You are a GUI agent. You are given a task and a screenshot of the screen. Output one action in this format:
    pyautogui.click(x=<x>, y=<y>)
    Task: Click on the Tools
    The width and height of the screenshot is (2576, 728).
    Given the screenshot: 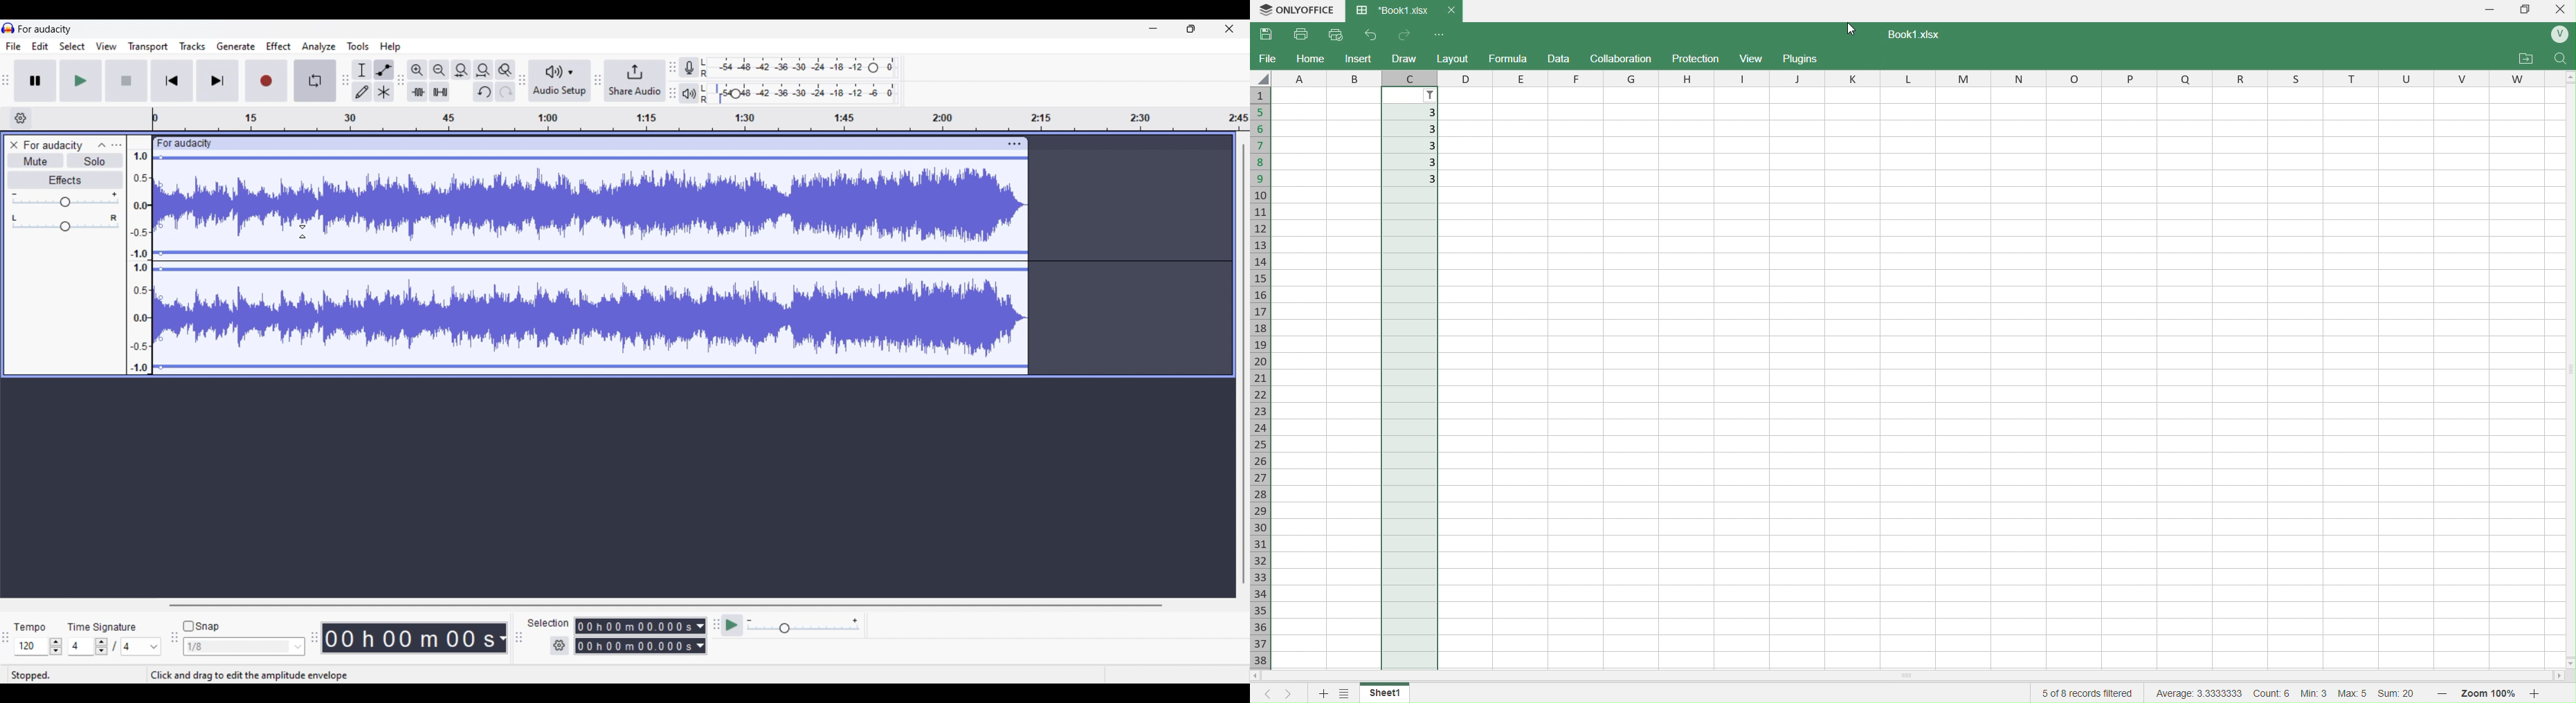 What is the action you would take?
    pyautogui.click(x=357, y=46)
    